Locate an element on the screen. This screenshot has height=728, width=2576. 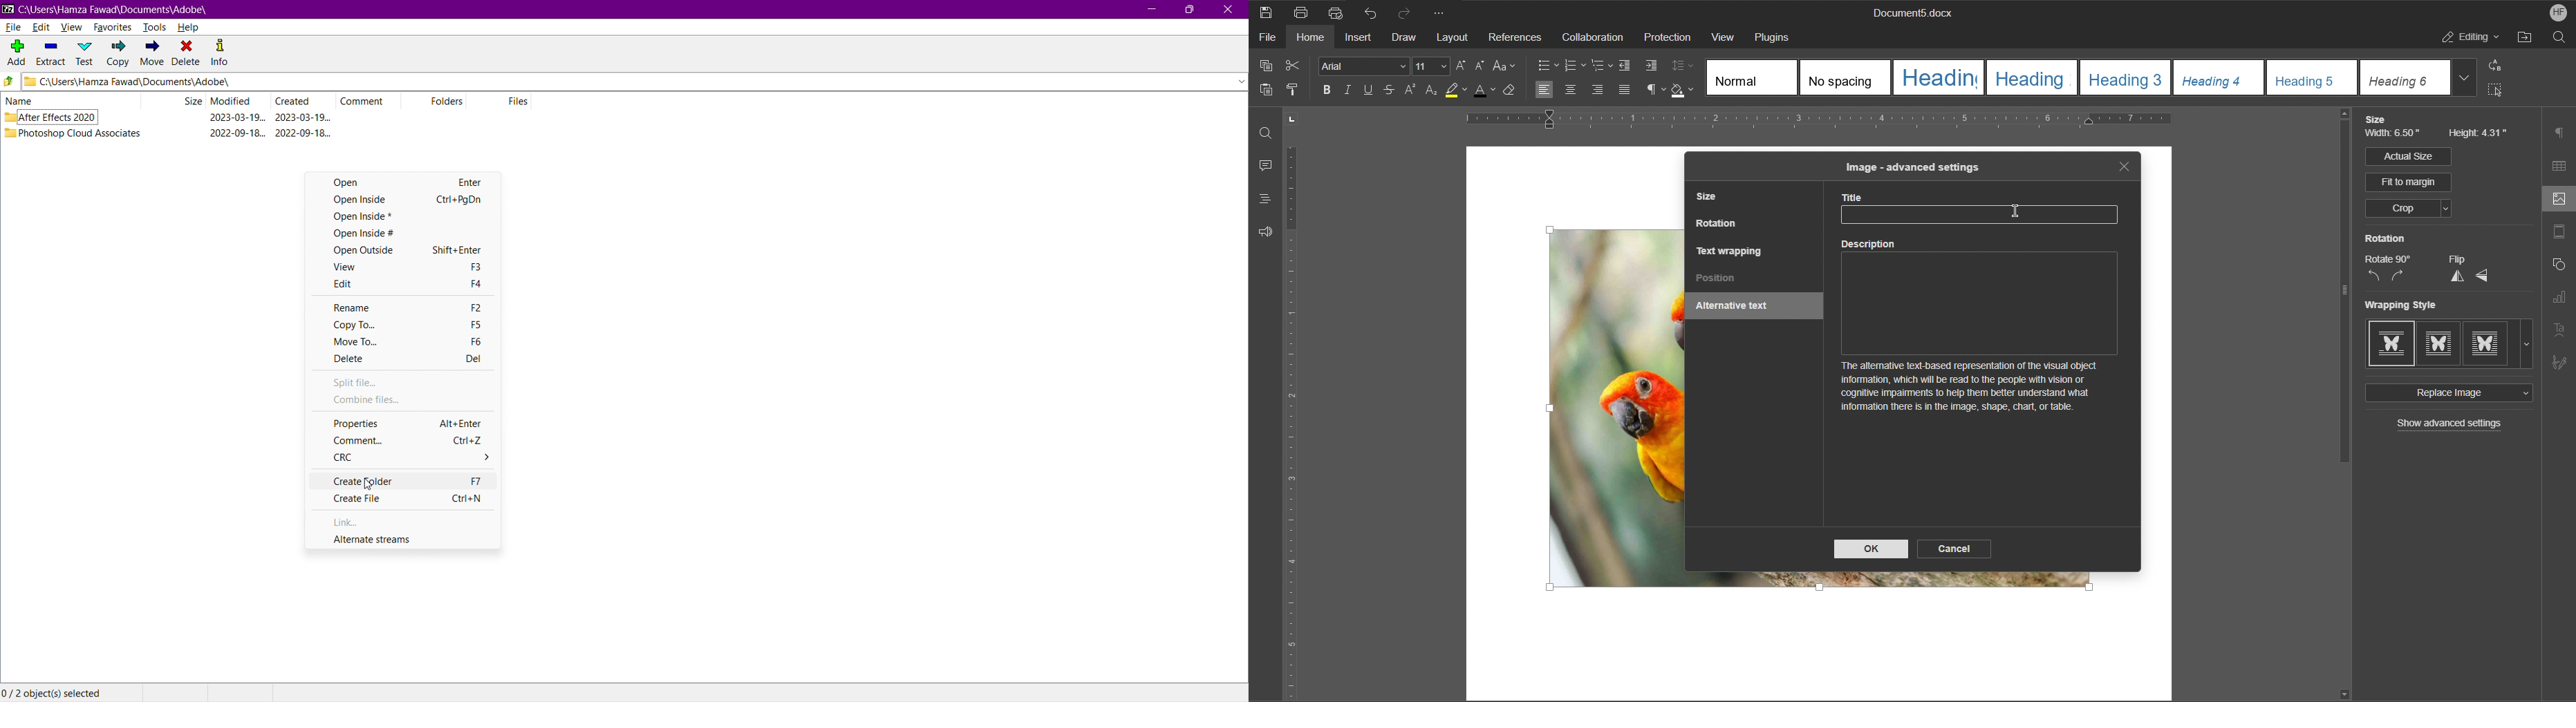
Objects selected is located at coordinates (56, 692).